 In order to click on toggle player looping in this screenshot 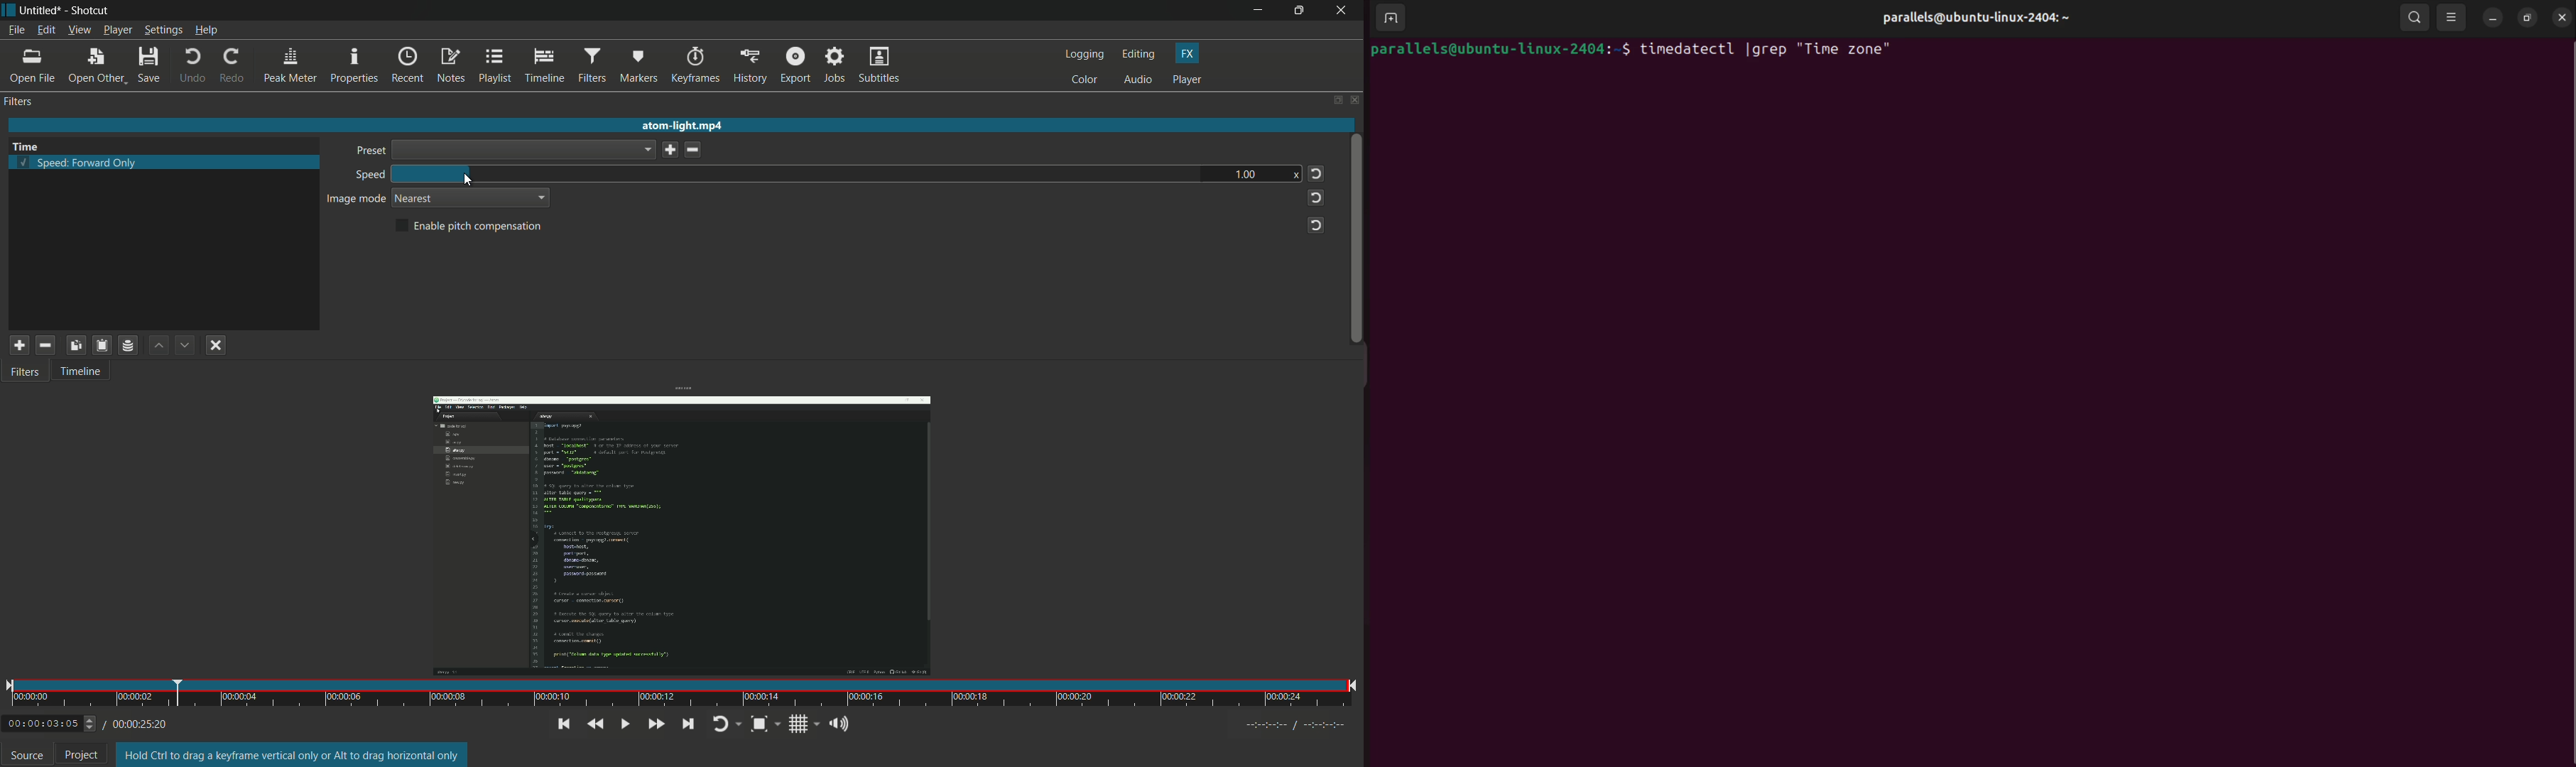, I will do `click(727, 724)`.